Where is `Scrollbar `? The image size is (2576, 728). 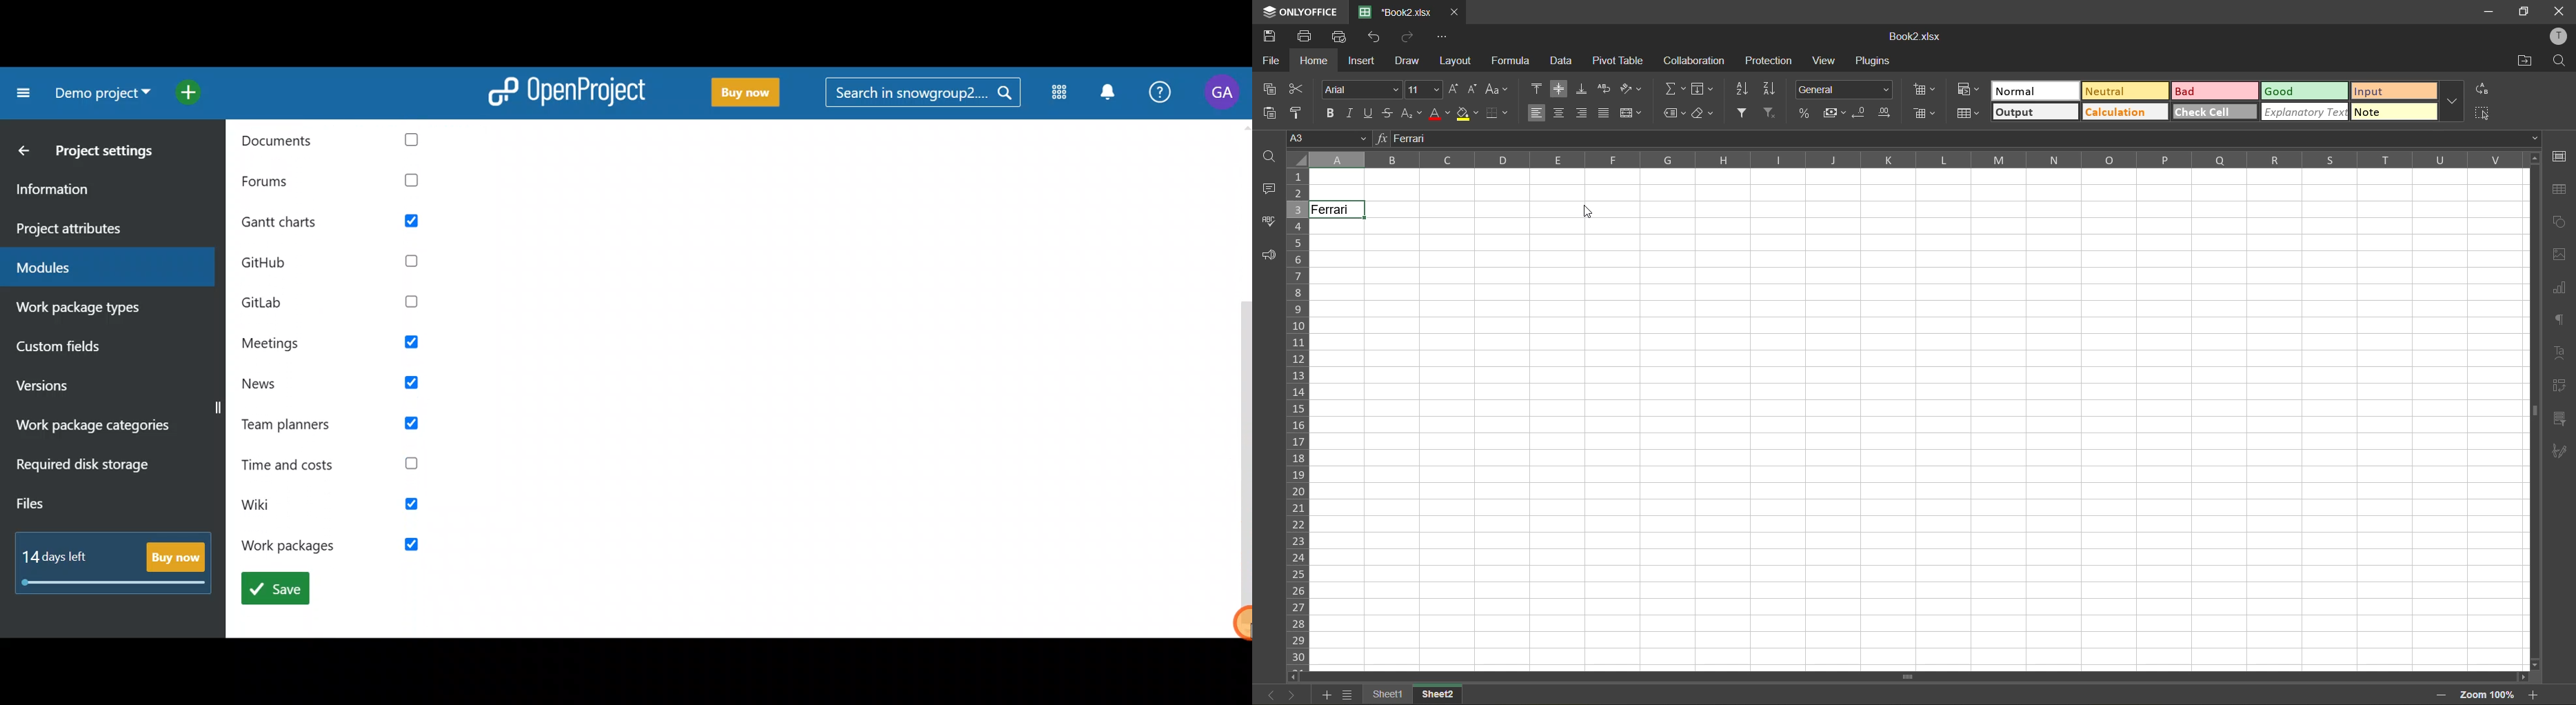 Scrollbar  is located at coordinates (1910, 675).